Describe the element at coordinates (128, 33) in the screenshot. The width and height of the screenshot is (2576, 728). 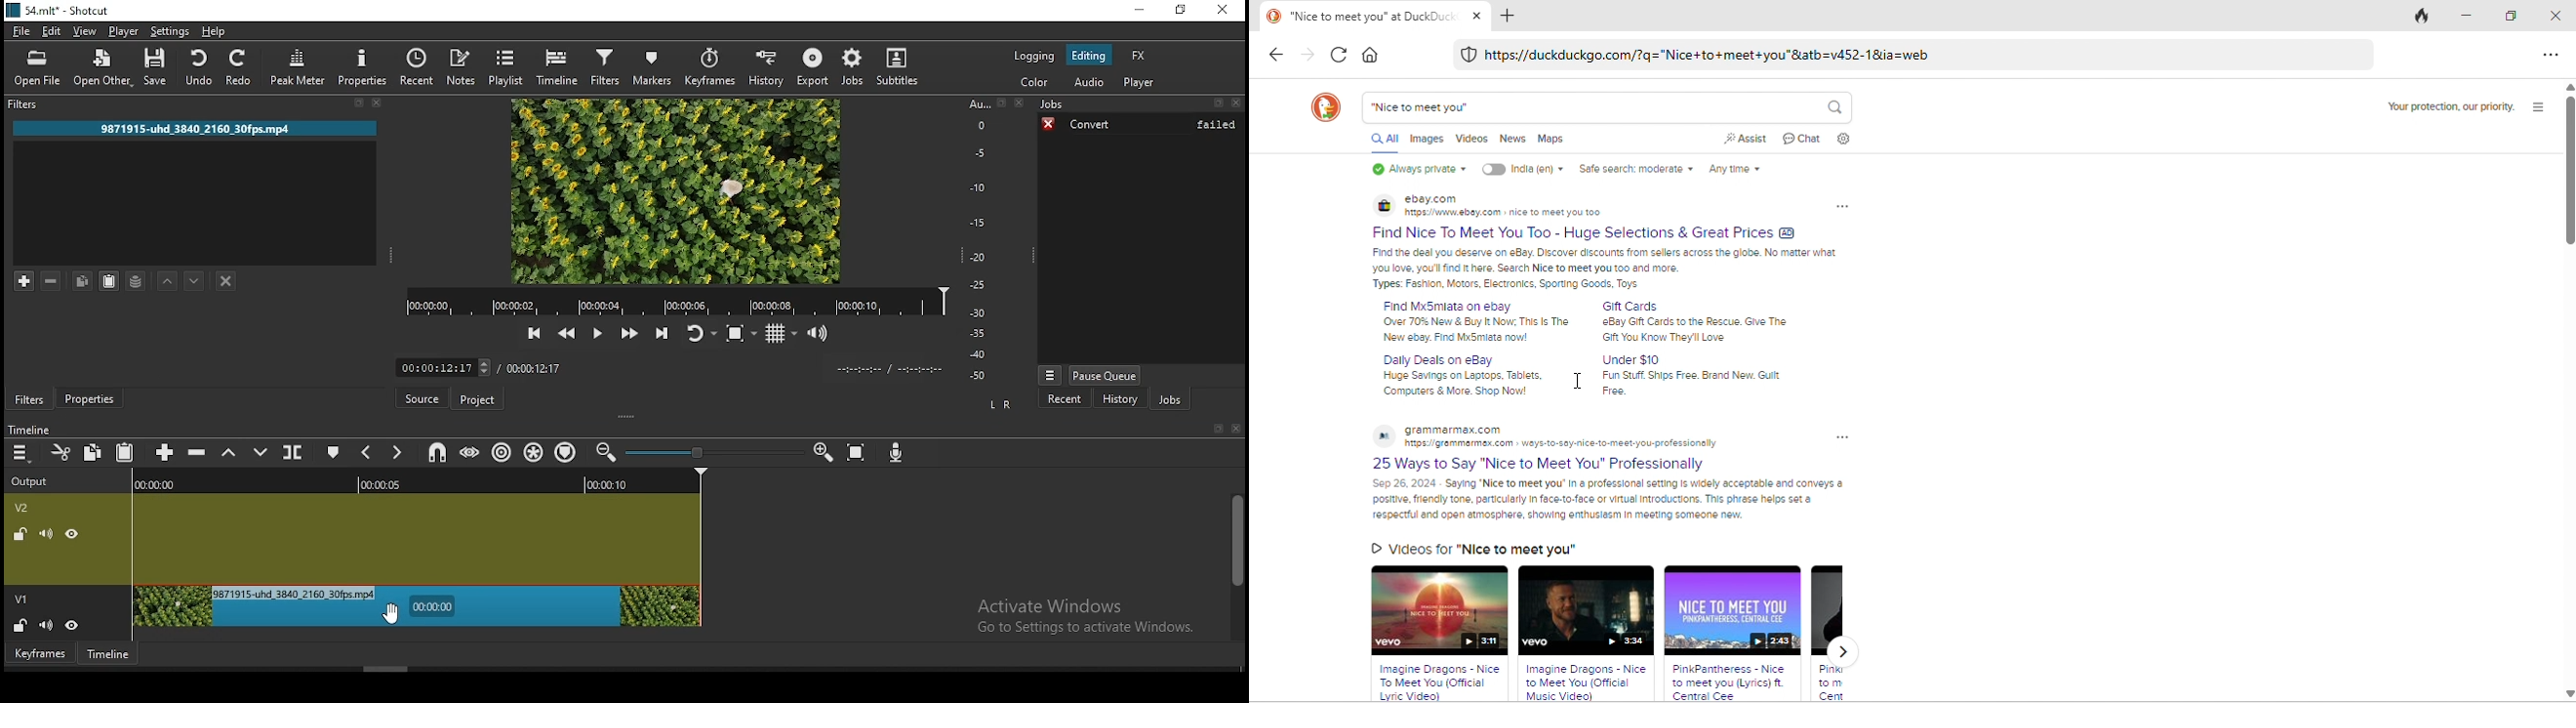
I see `player` at that location.